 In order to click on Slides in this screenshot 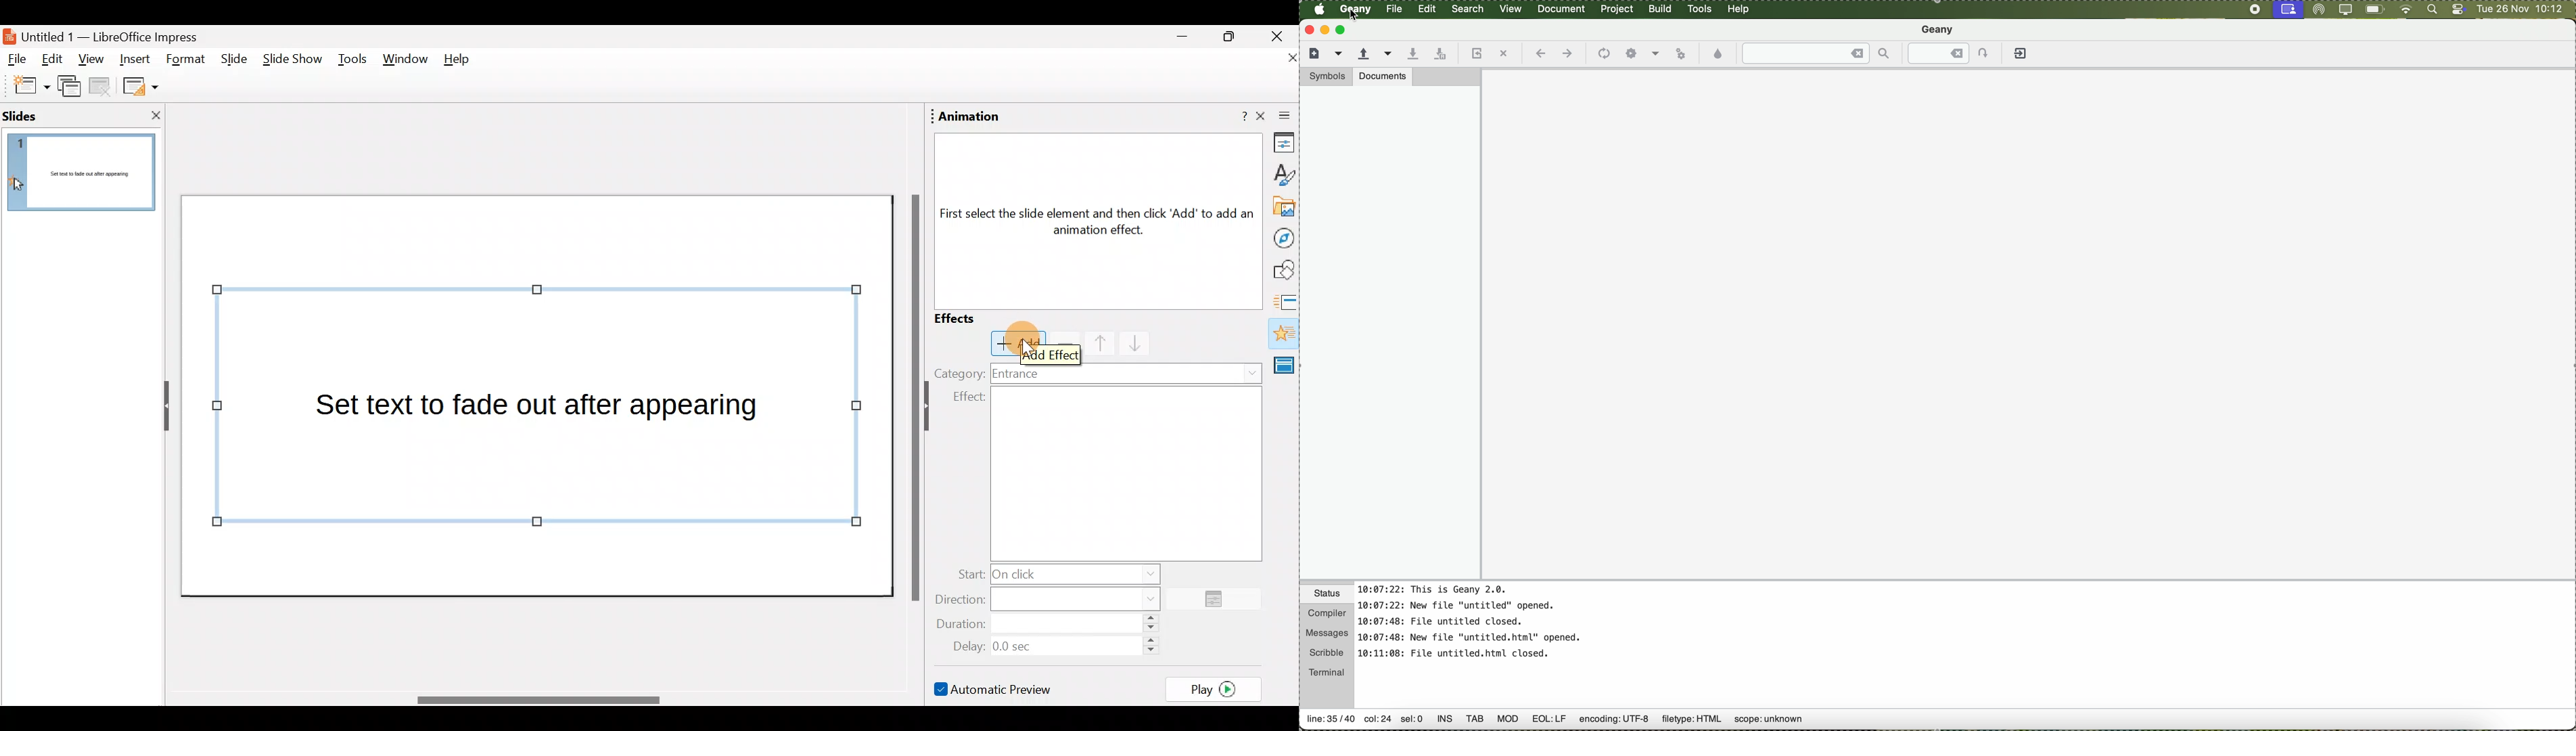, I will do `click(43, 115)`.